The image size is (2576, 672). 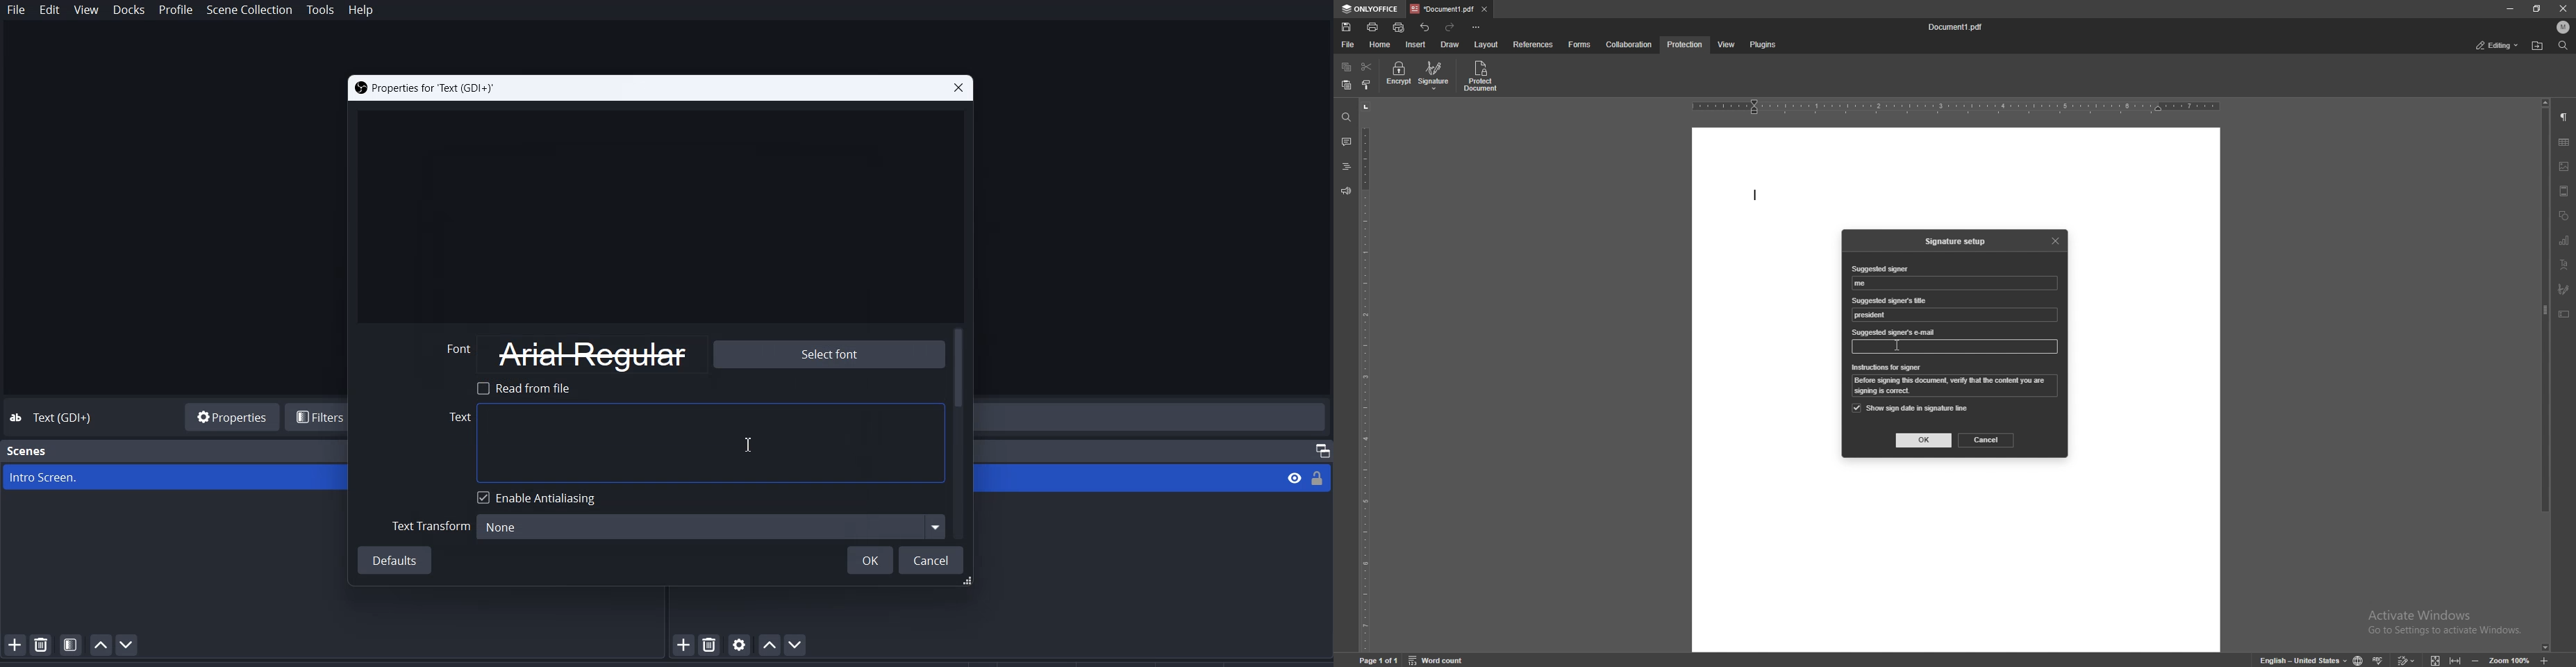 I want to click on chart, so click(x=2565, y=241).